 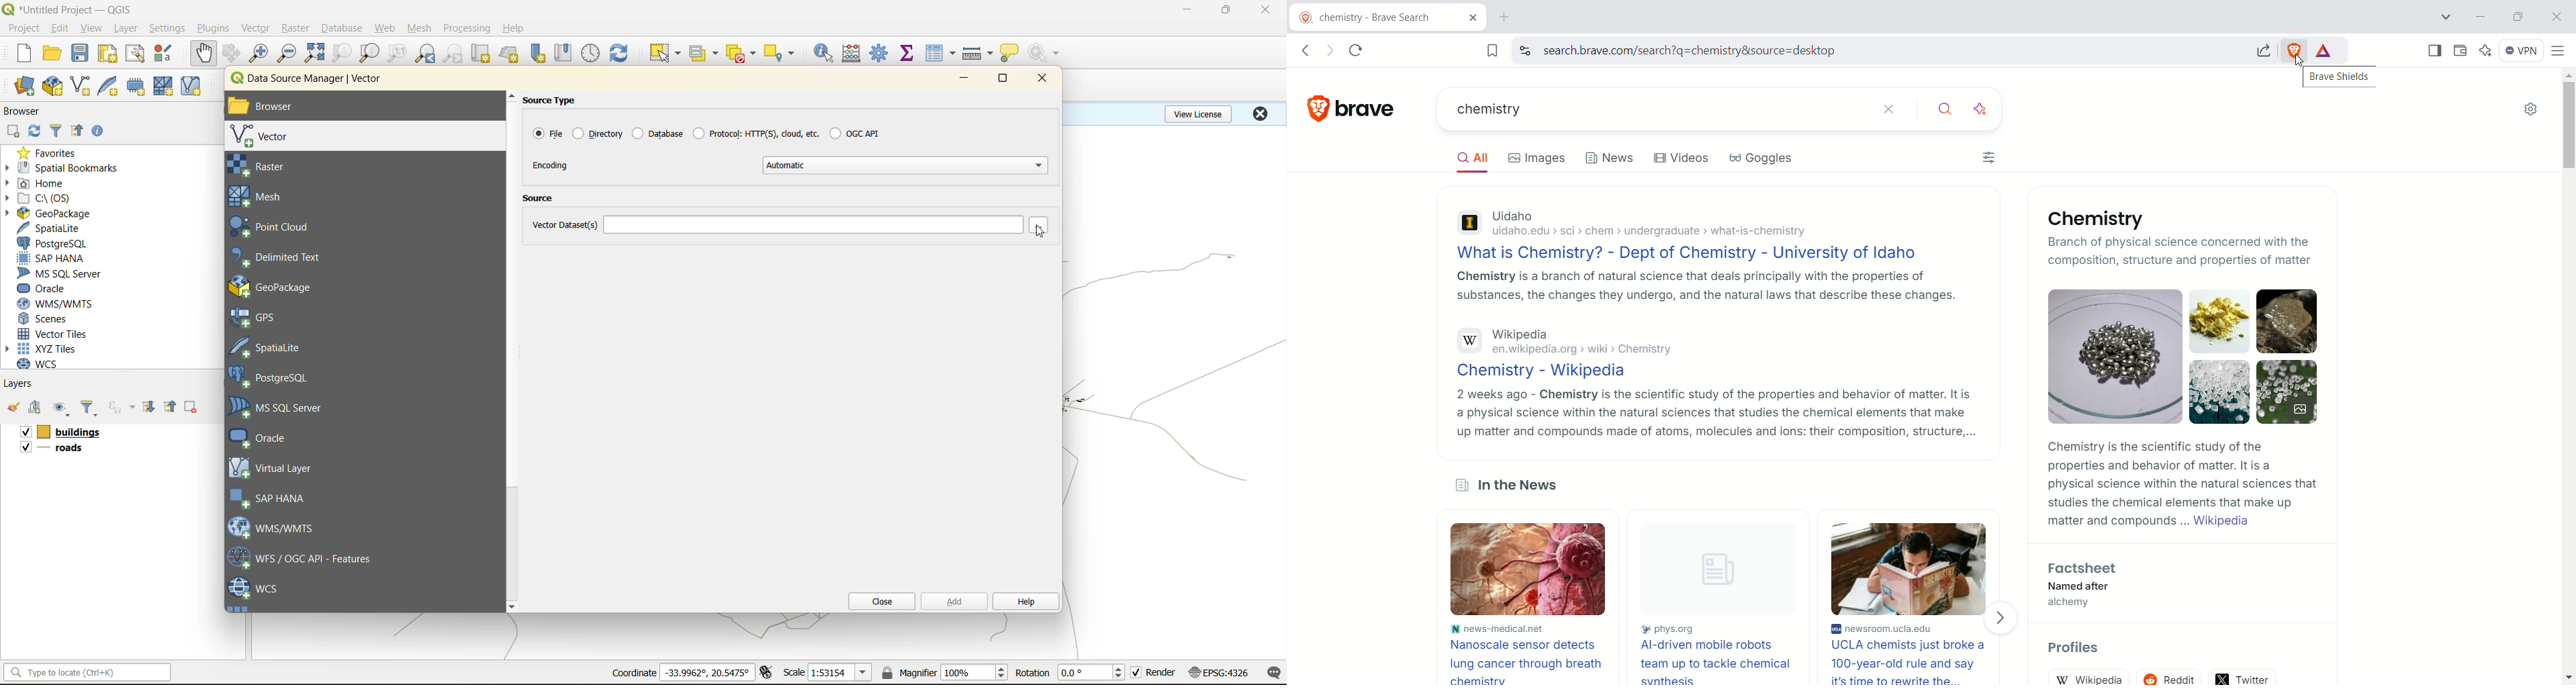 I want to click on database, so click(x=346, y=30).